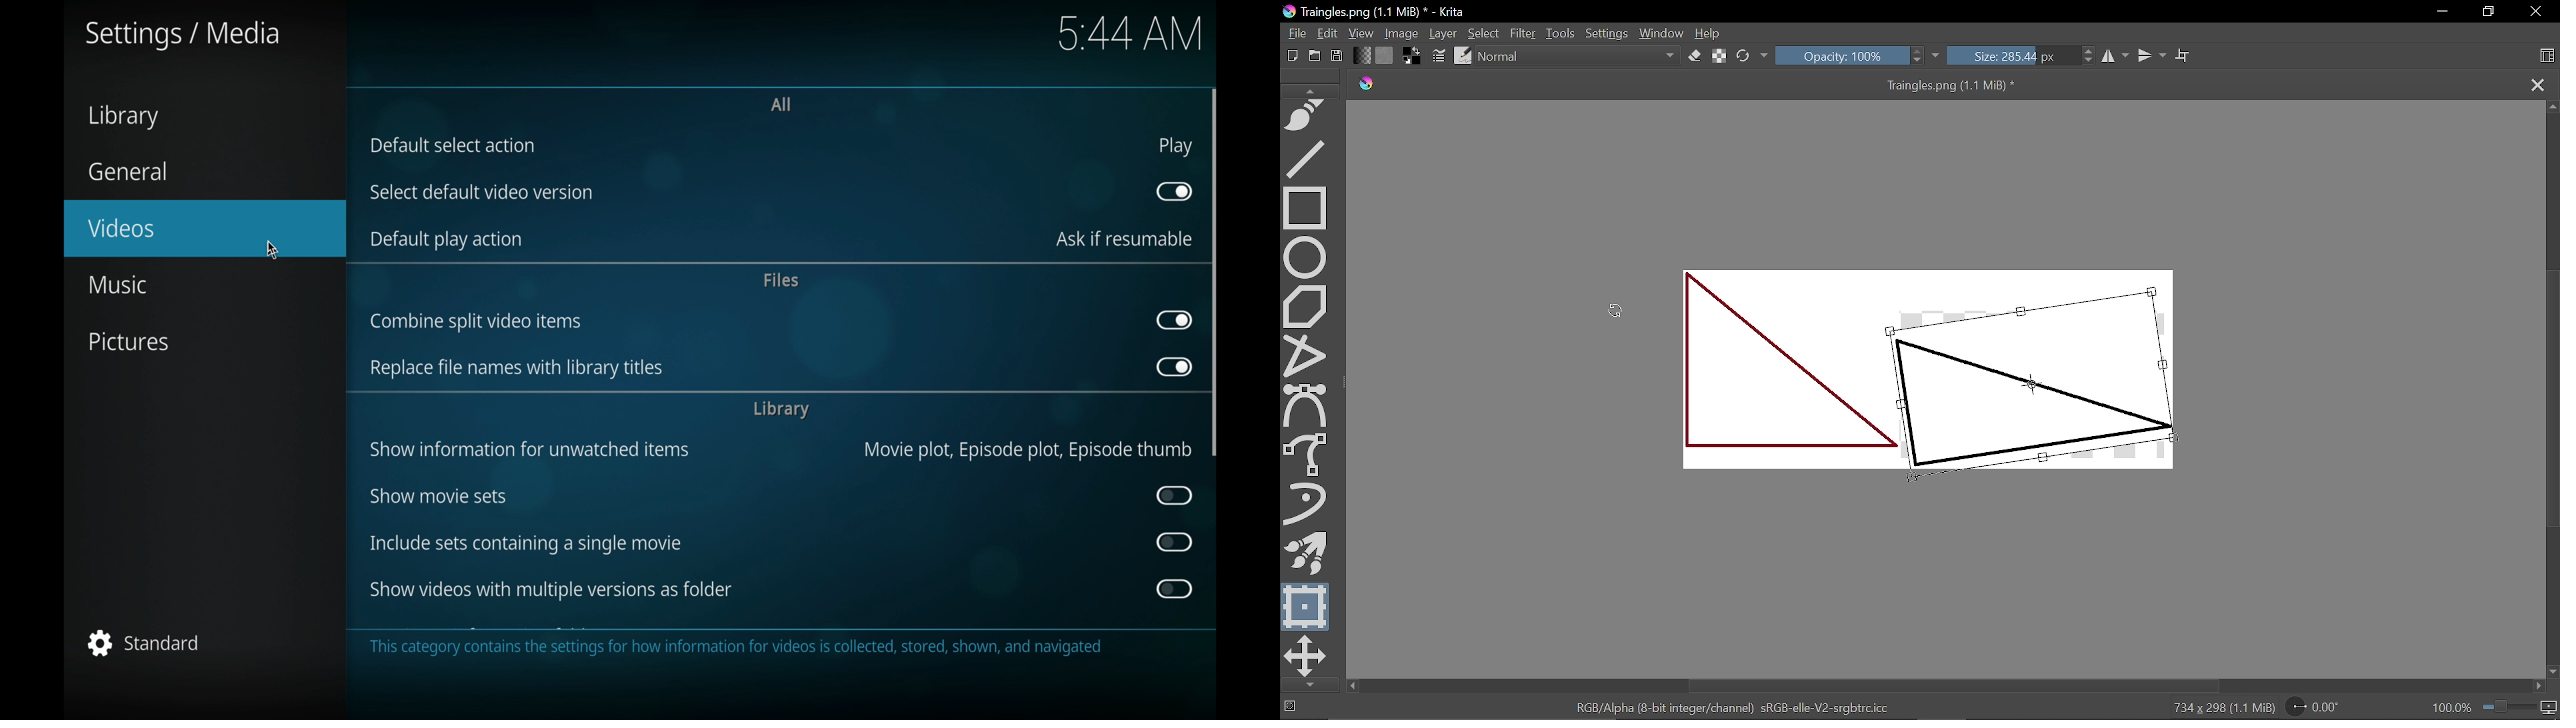 The image size is (2576, 728). I want to click on settings, so click(180, 35).